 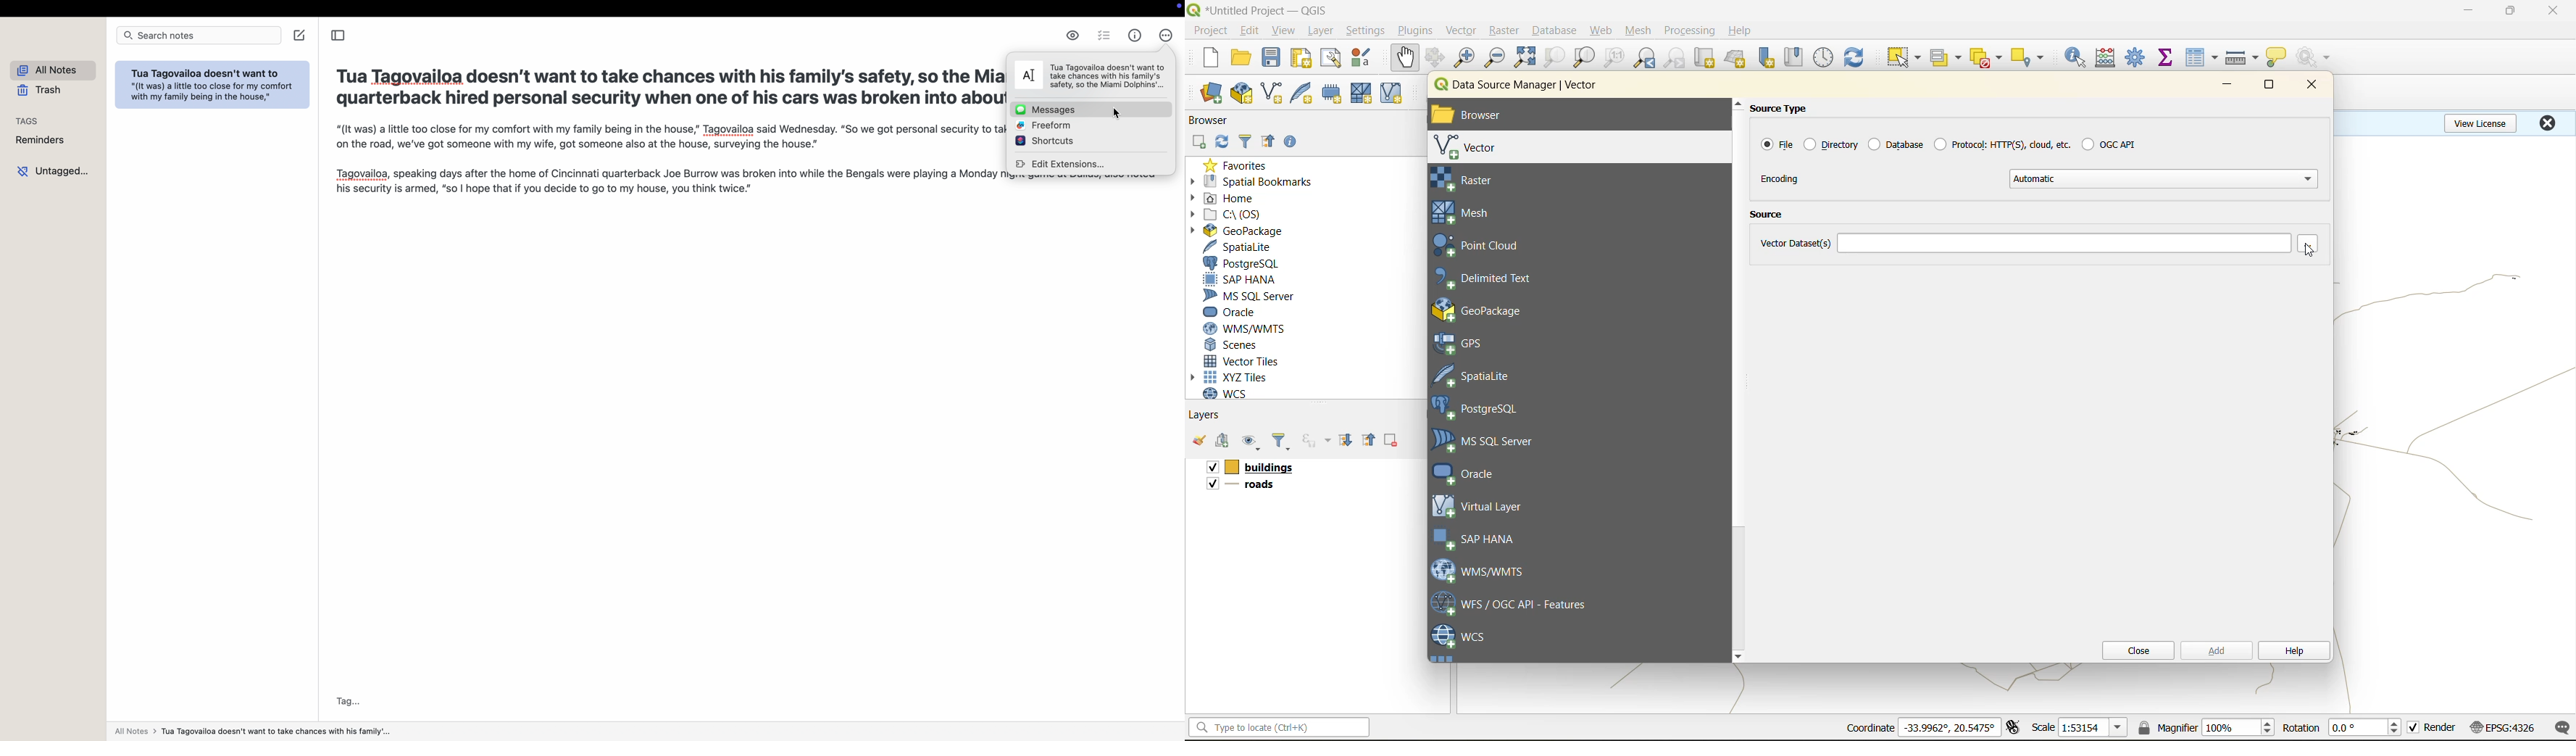 I want to click on note, so click(x=1091, y=76).